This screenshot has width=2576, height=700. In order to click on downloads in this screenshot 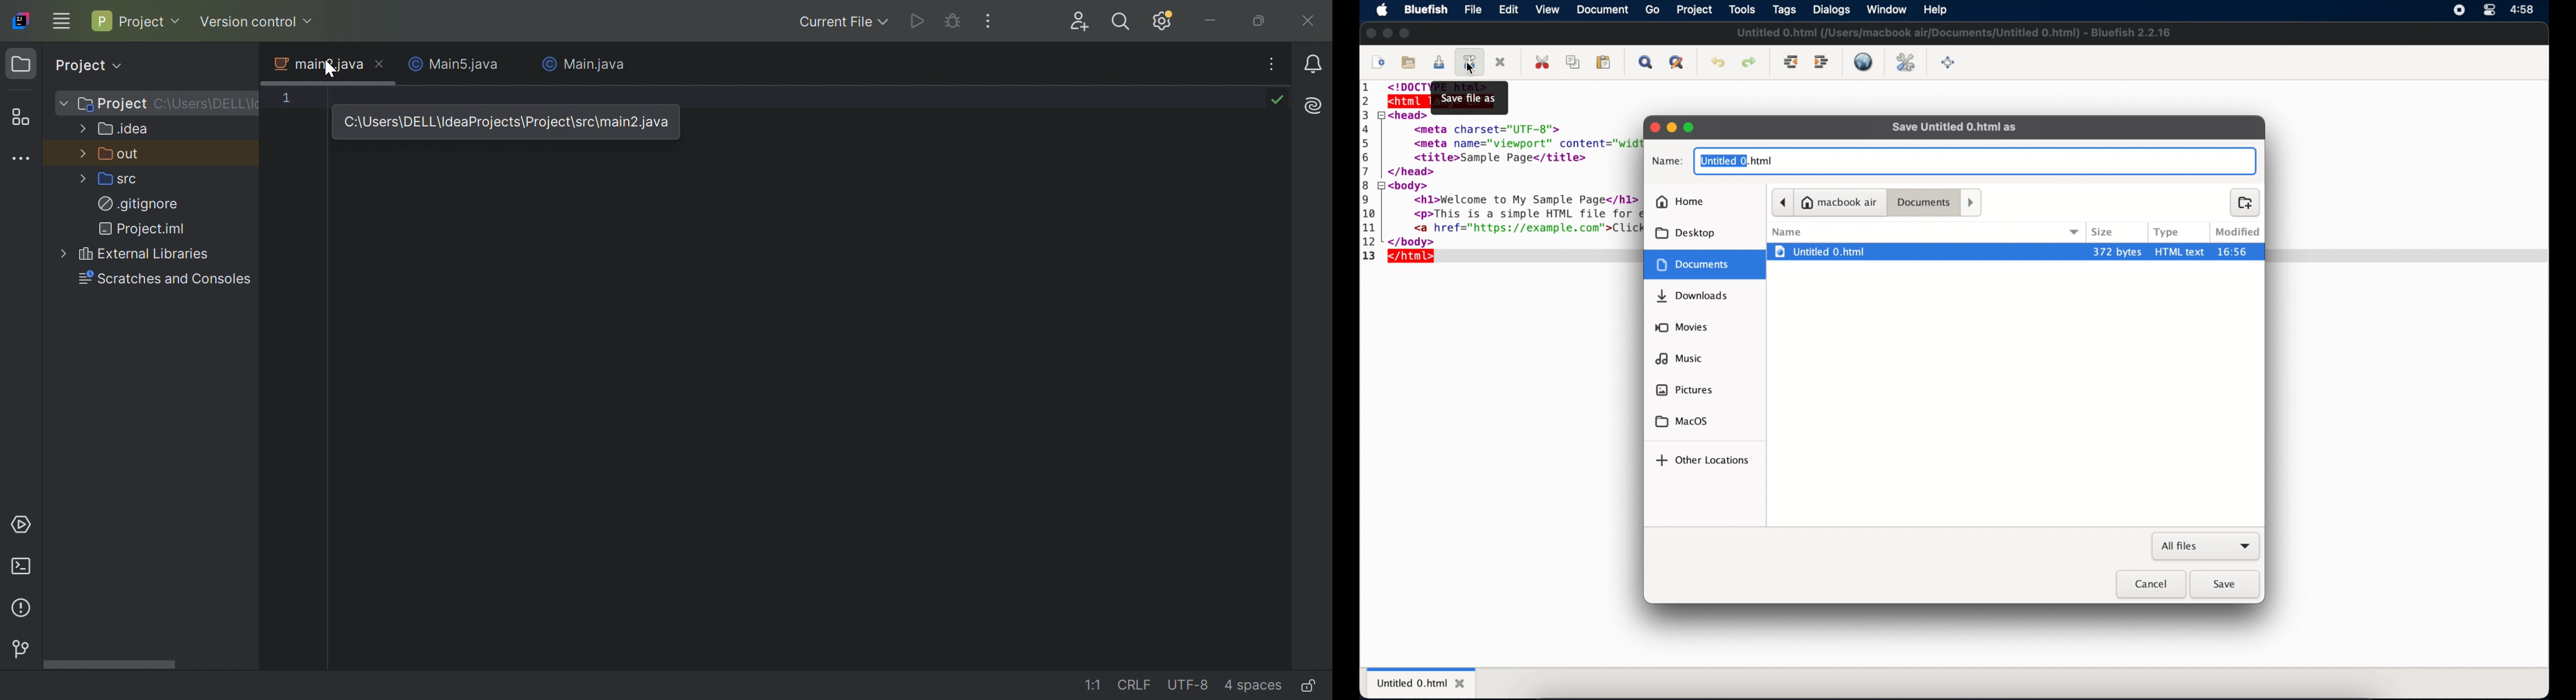, I will do `click(1692, 296)`.